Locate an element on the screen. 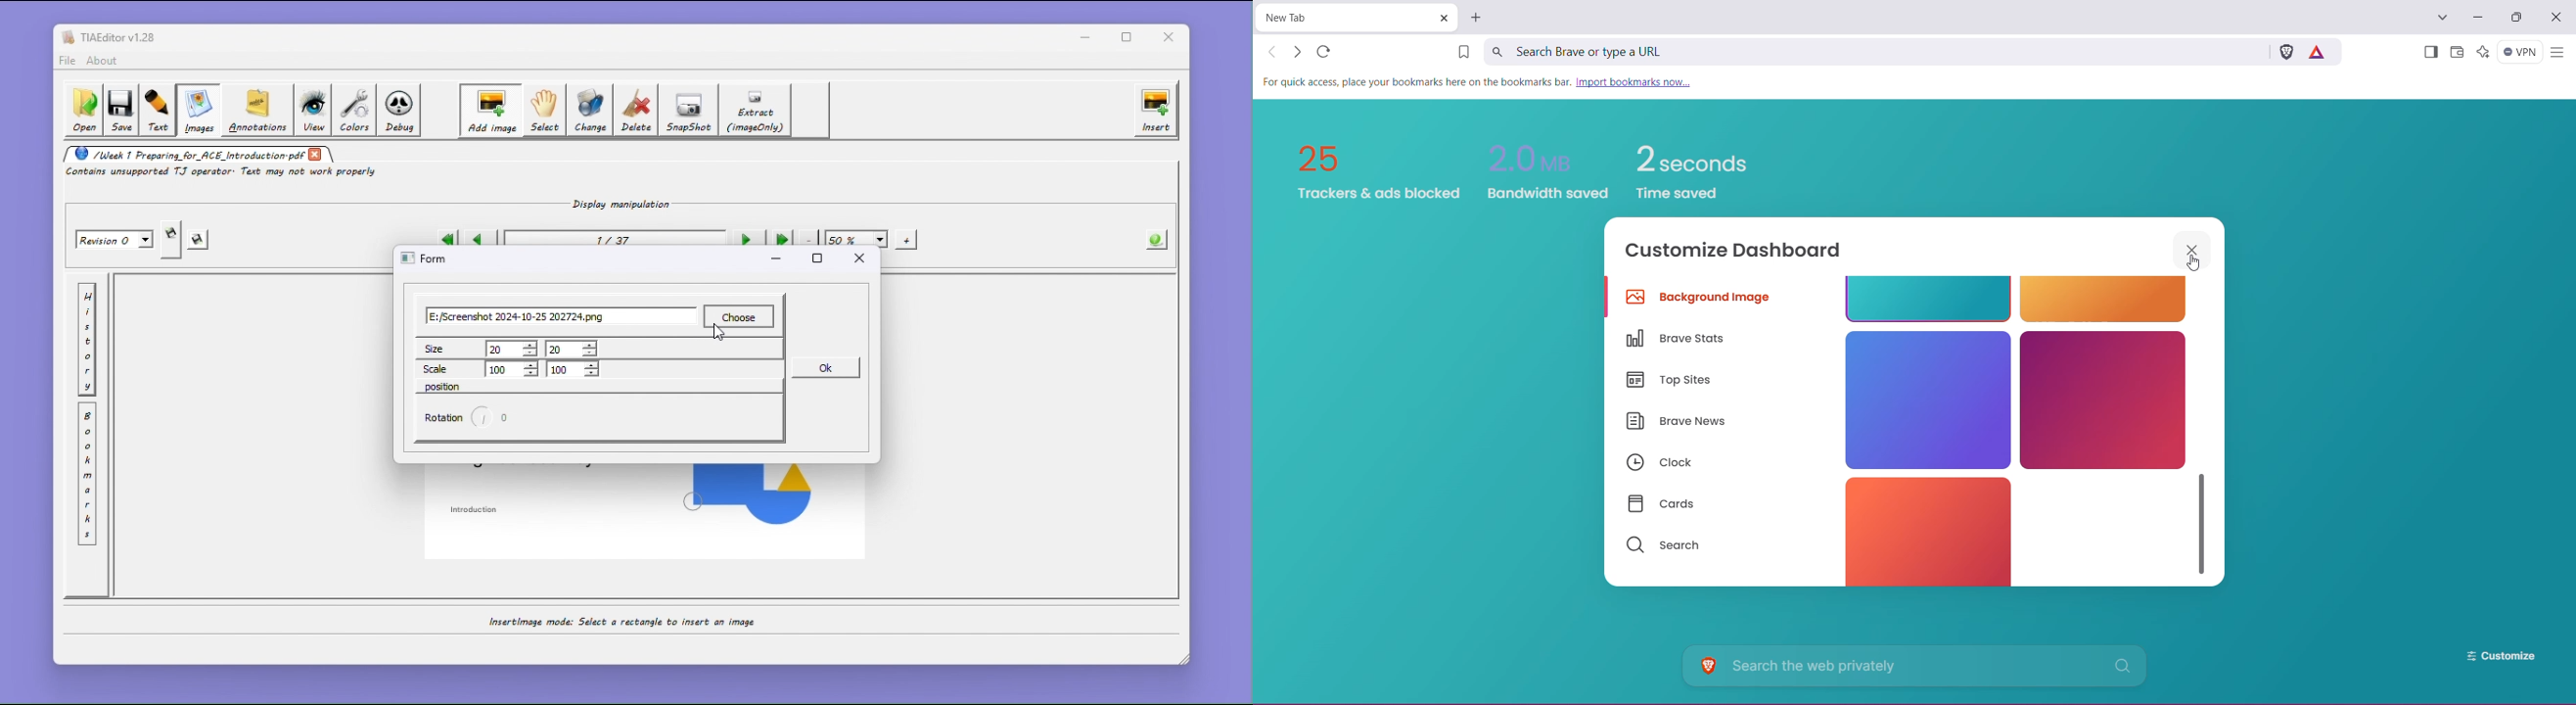 This screenshot has height=728, width=2576. 1/37 is located at coordinates (612, 241).